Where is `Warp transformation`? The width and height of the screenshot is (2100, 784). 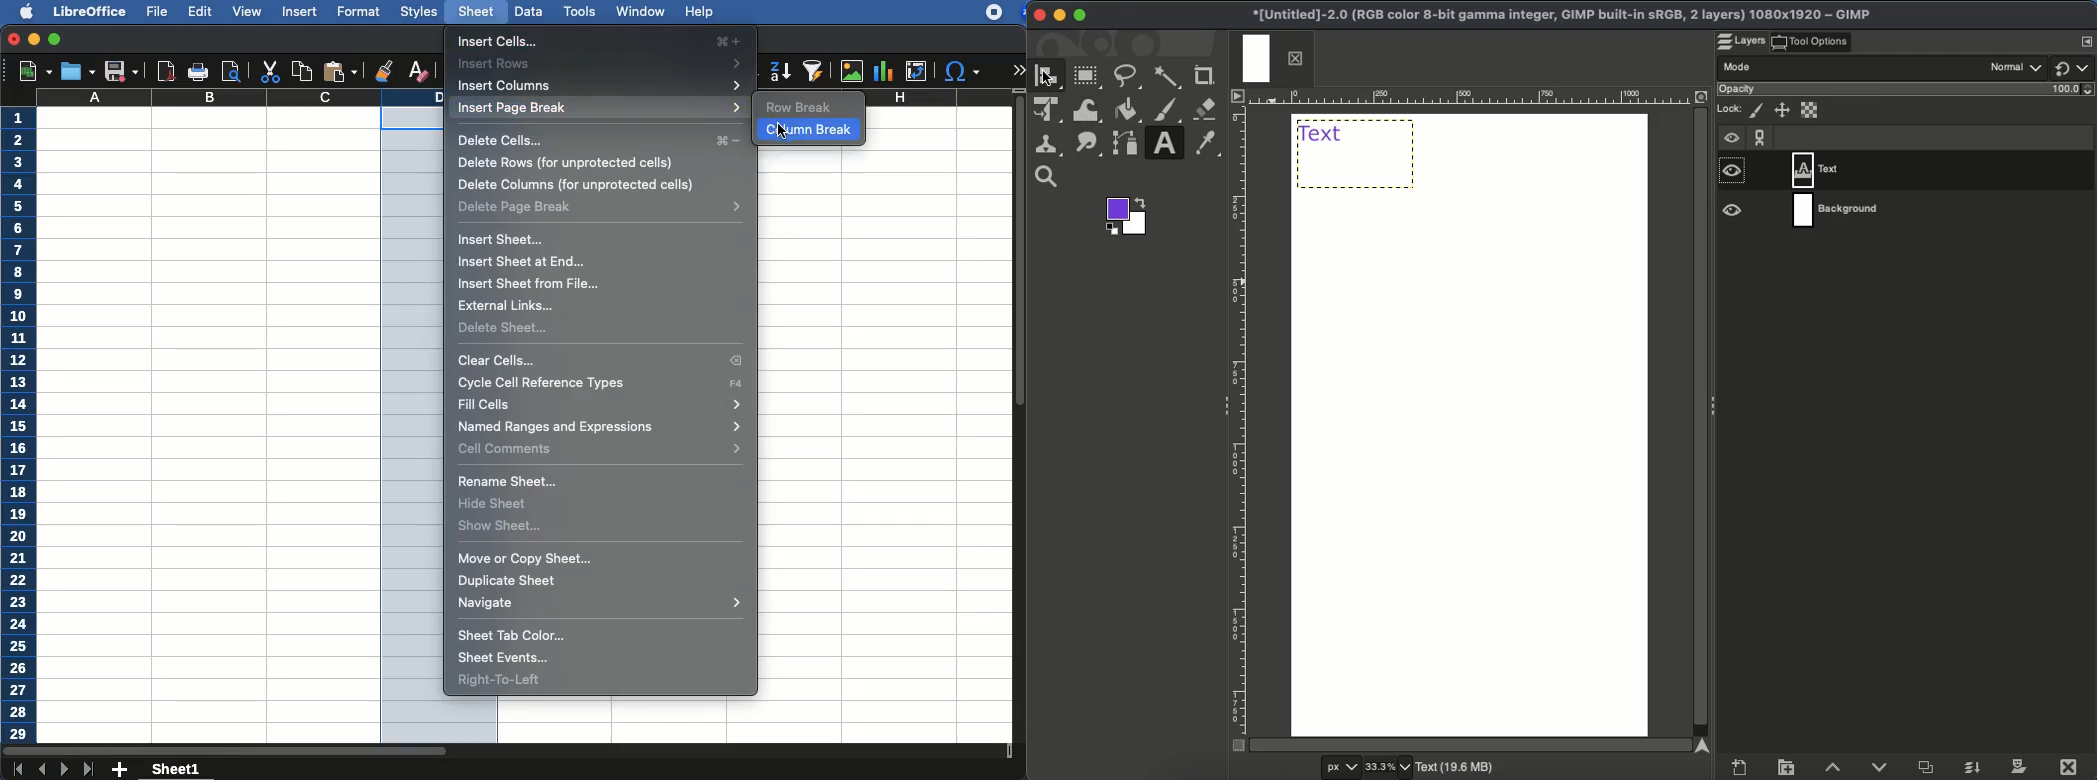 Warp transformation is located at coordinates (1086, 110).